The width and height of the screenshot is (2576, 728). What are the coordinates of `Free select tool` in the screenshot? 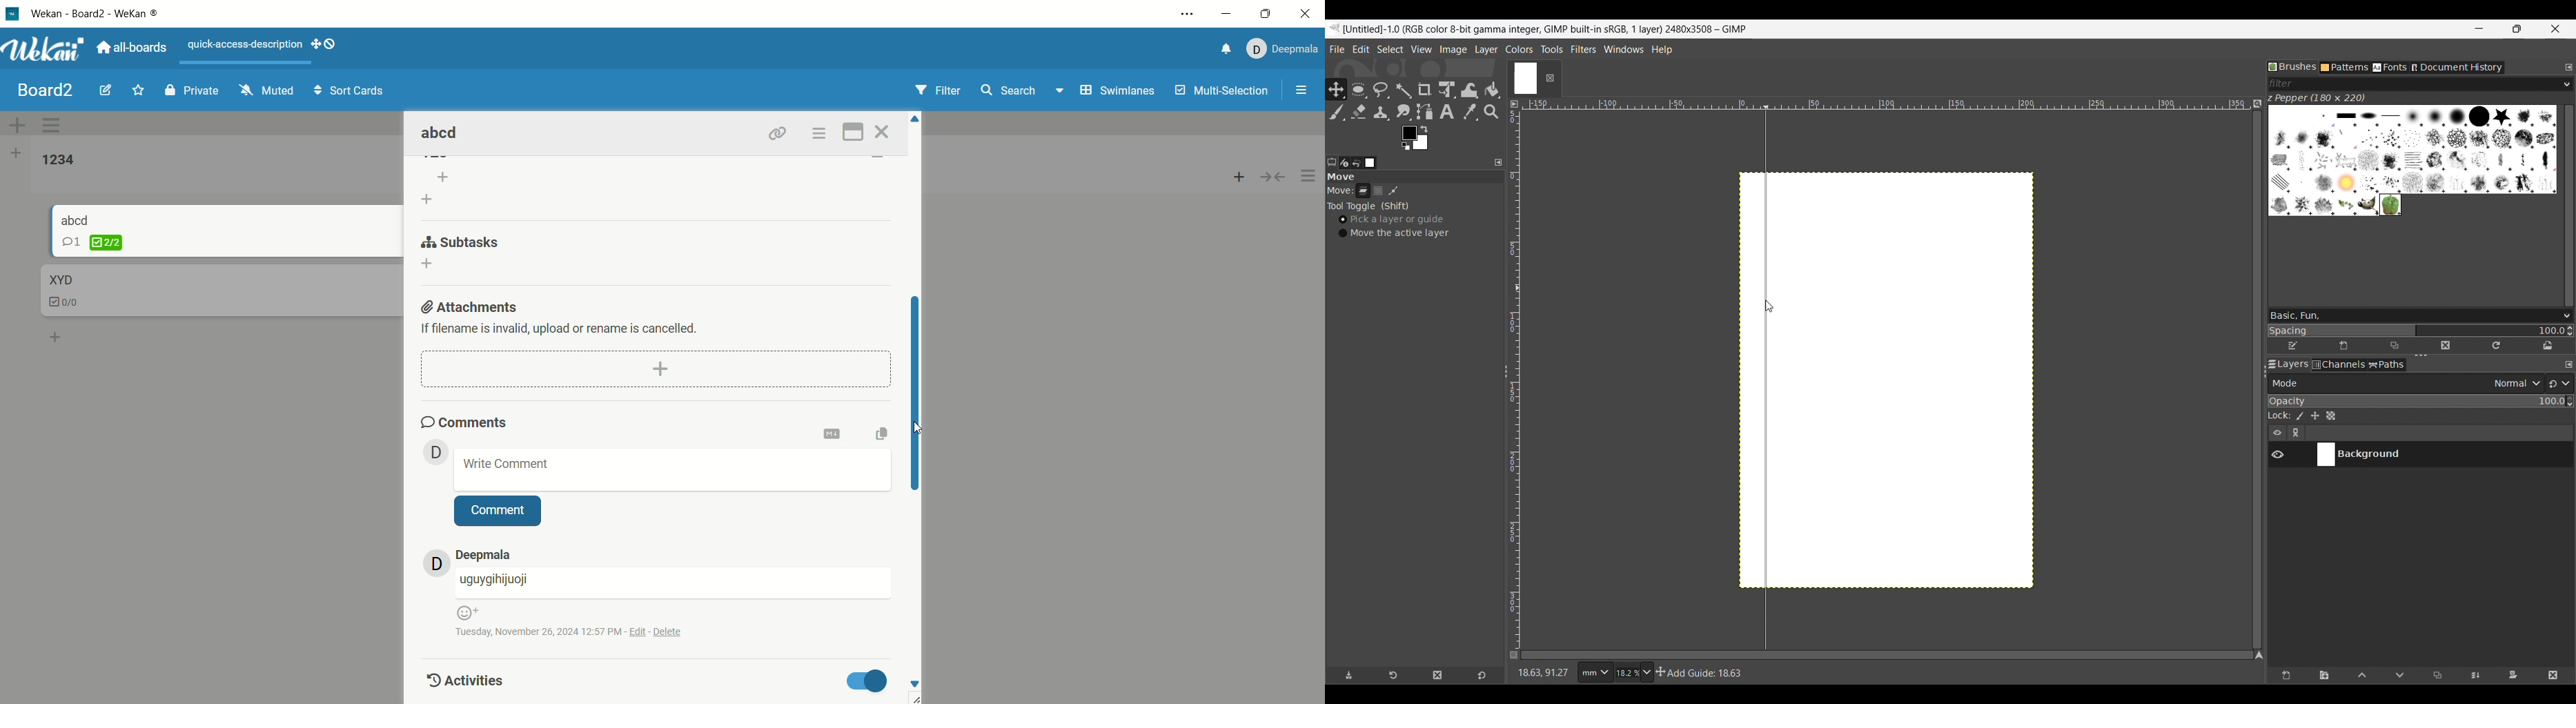 It's located at (1380, 89).